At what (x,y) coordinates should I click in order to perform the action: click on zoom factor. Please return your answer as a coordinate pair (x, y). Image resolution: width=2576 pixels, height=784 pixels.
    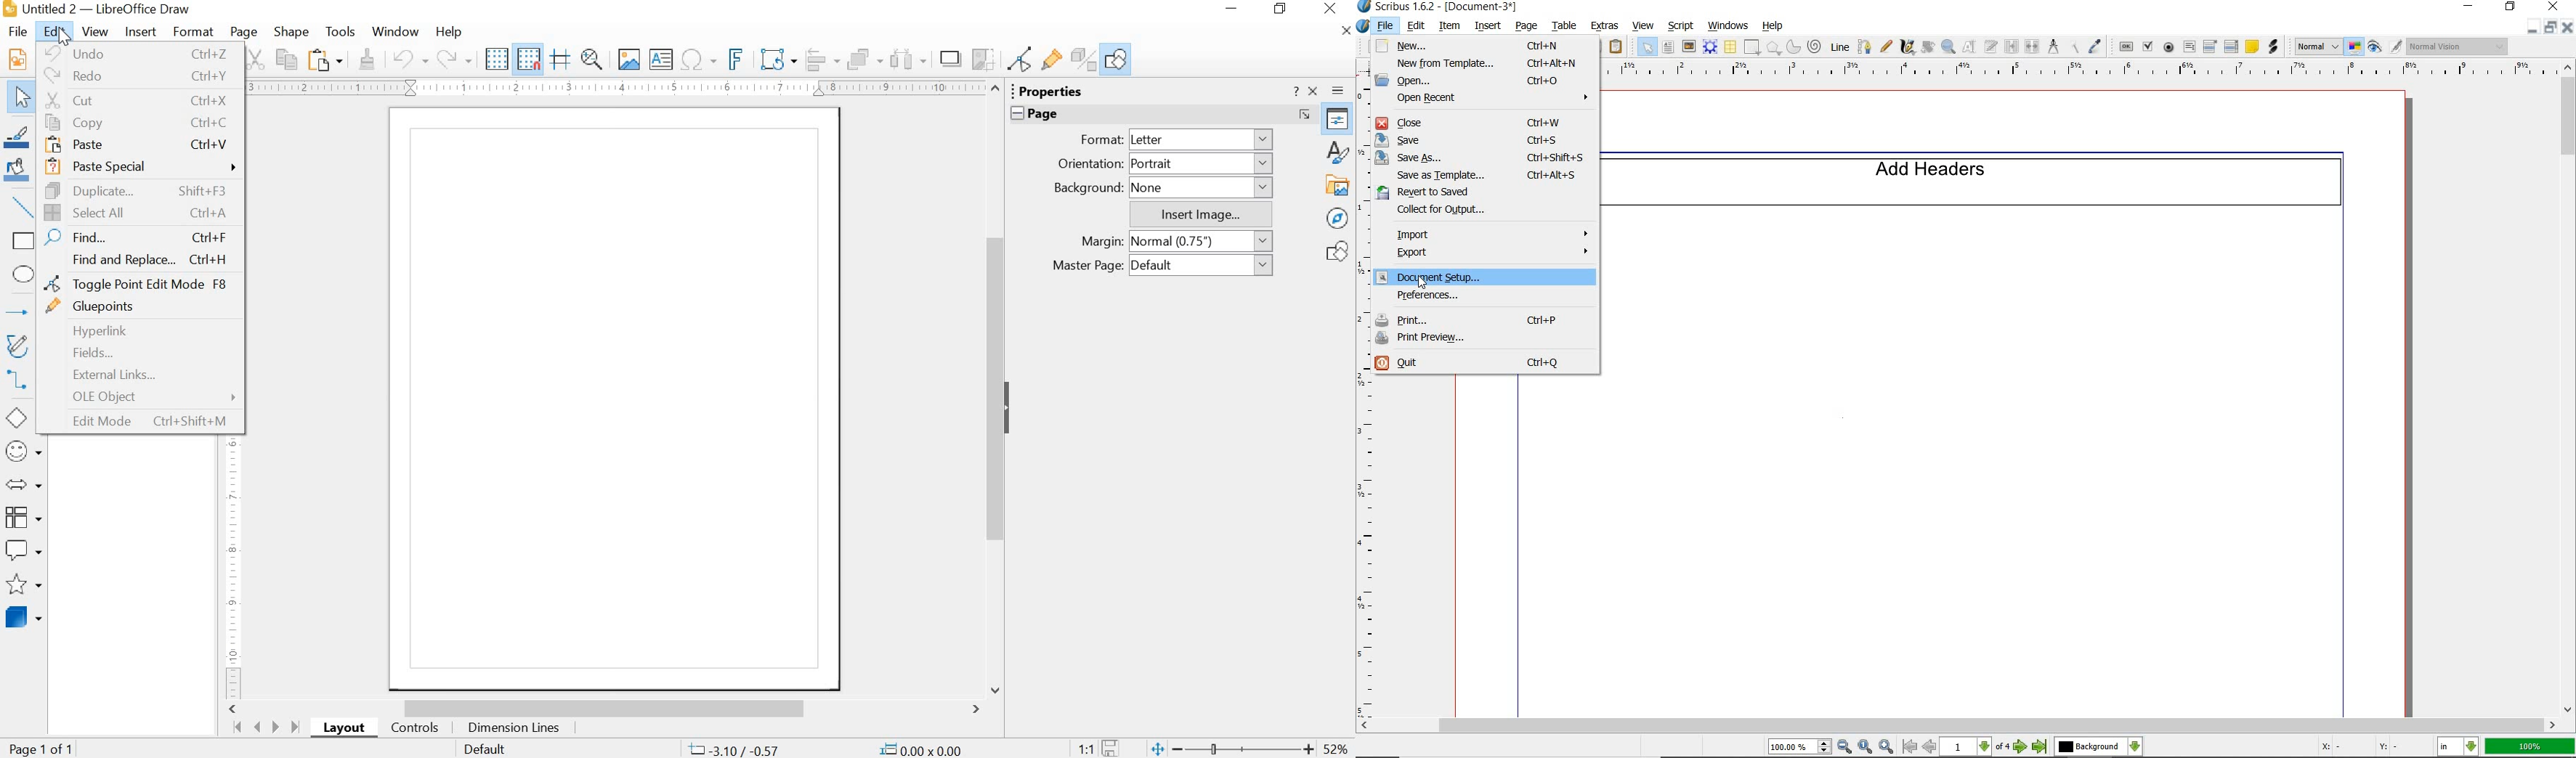
    Looking at the image, I should click on (1337, 747).